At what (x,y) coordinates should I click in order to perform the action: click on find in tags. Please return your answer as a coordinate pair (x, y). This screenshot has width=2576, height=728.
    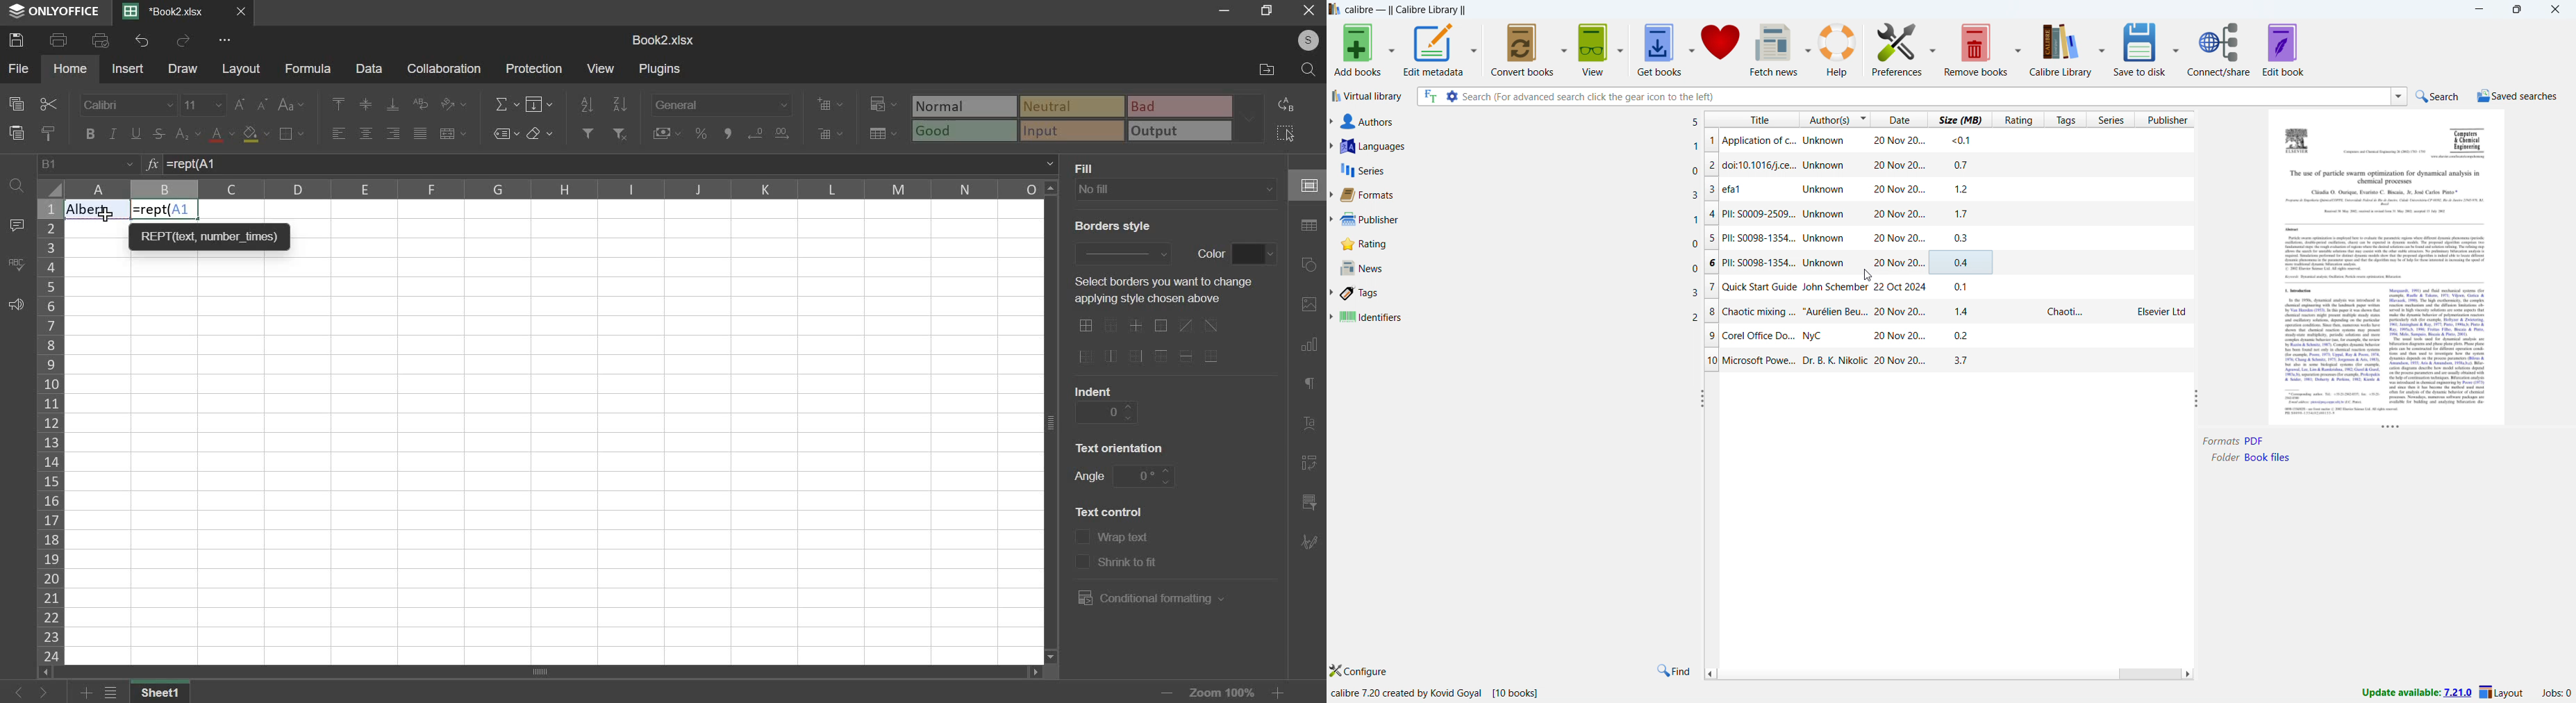
    Looking at the image, I should click on (1673, 671).